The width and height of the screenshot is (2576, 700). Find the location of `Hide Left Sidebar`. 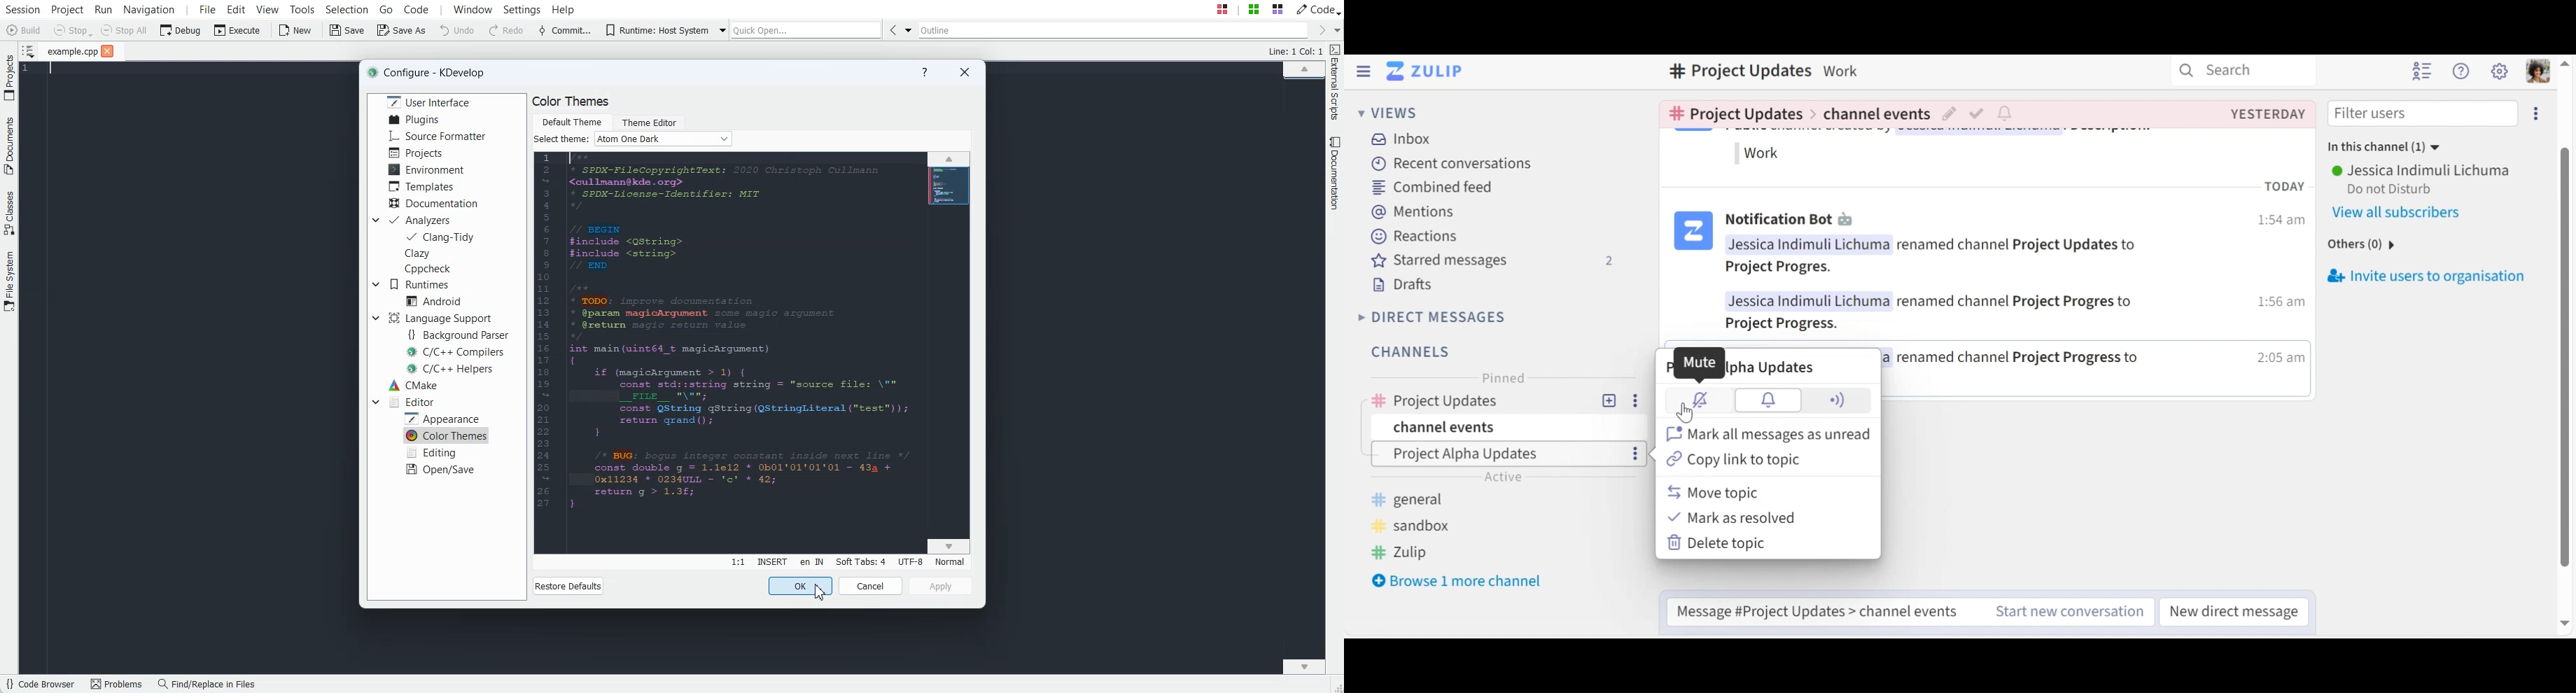

Hide Left Sidebar is located at coordinates (1364, 71).